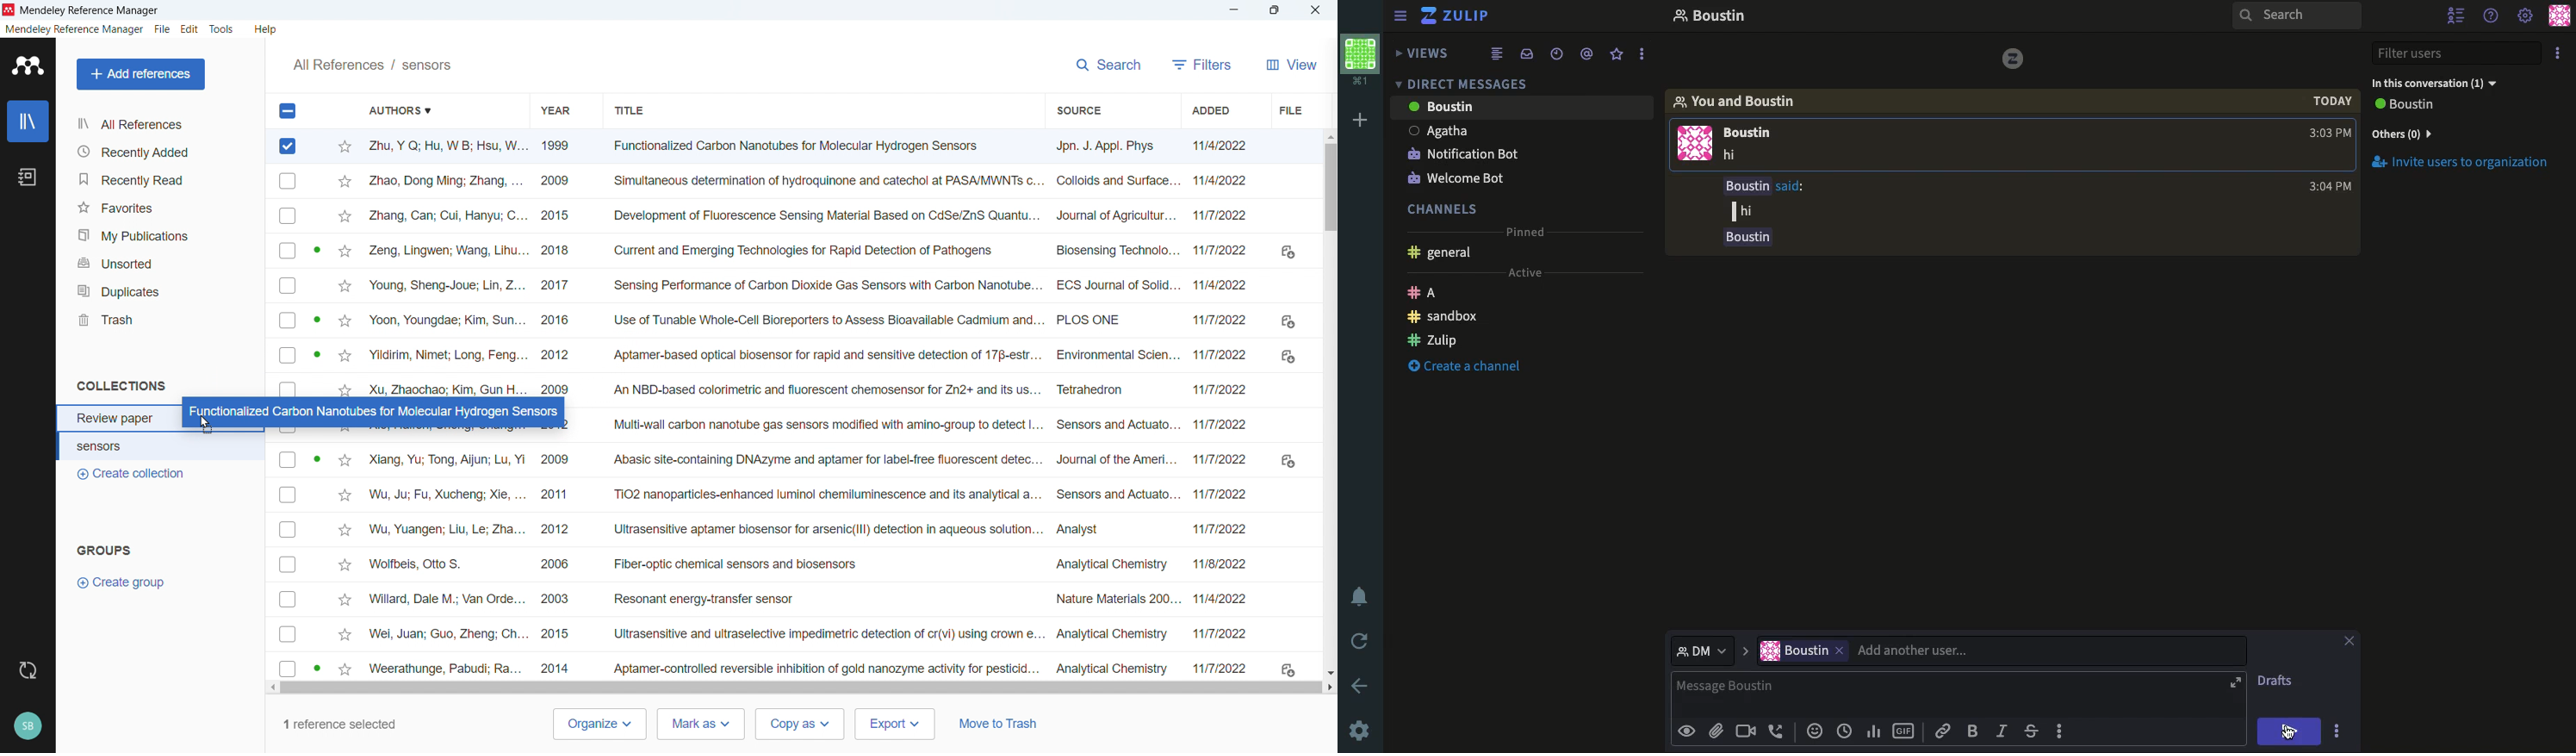 Image resolution: width=2576 pixels, height=756 pixels. What do you see at coordinates (1116, 407) in the screenshot?
I see `Source of individual entries ` at bounding box center [1116, 407].